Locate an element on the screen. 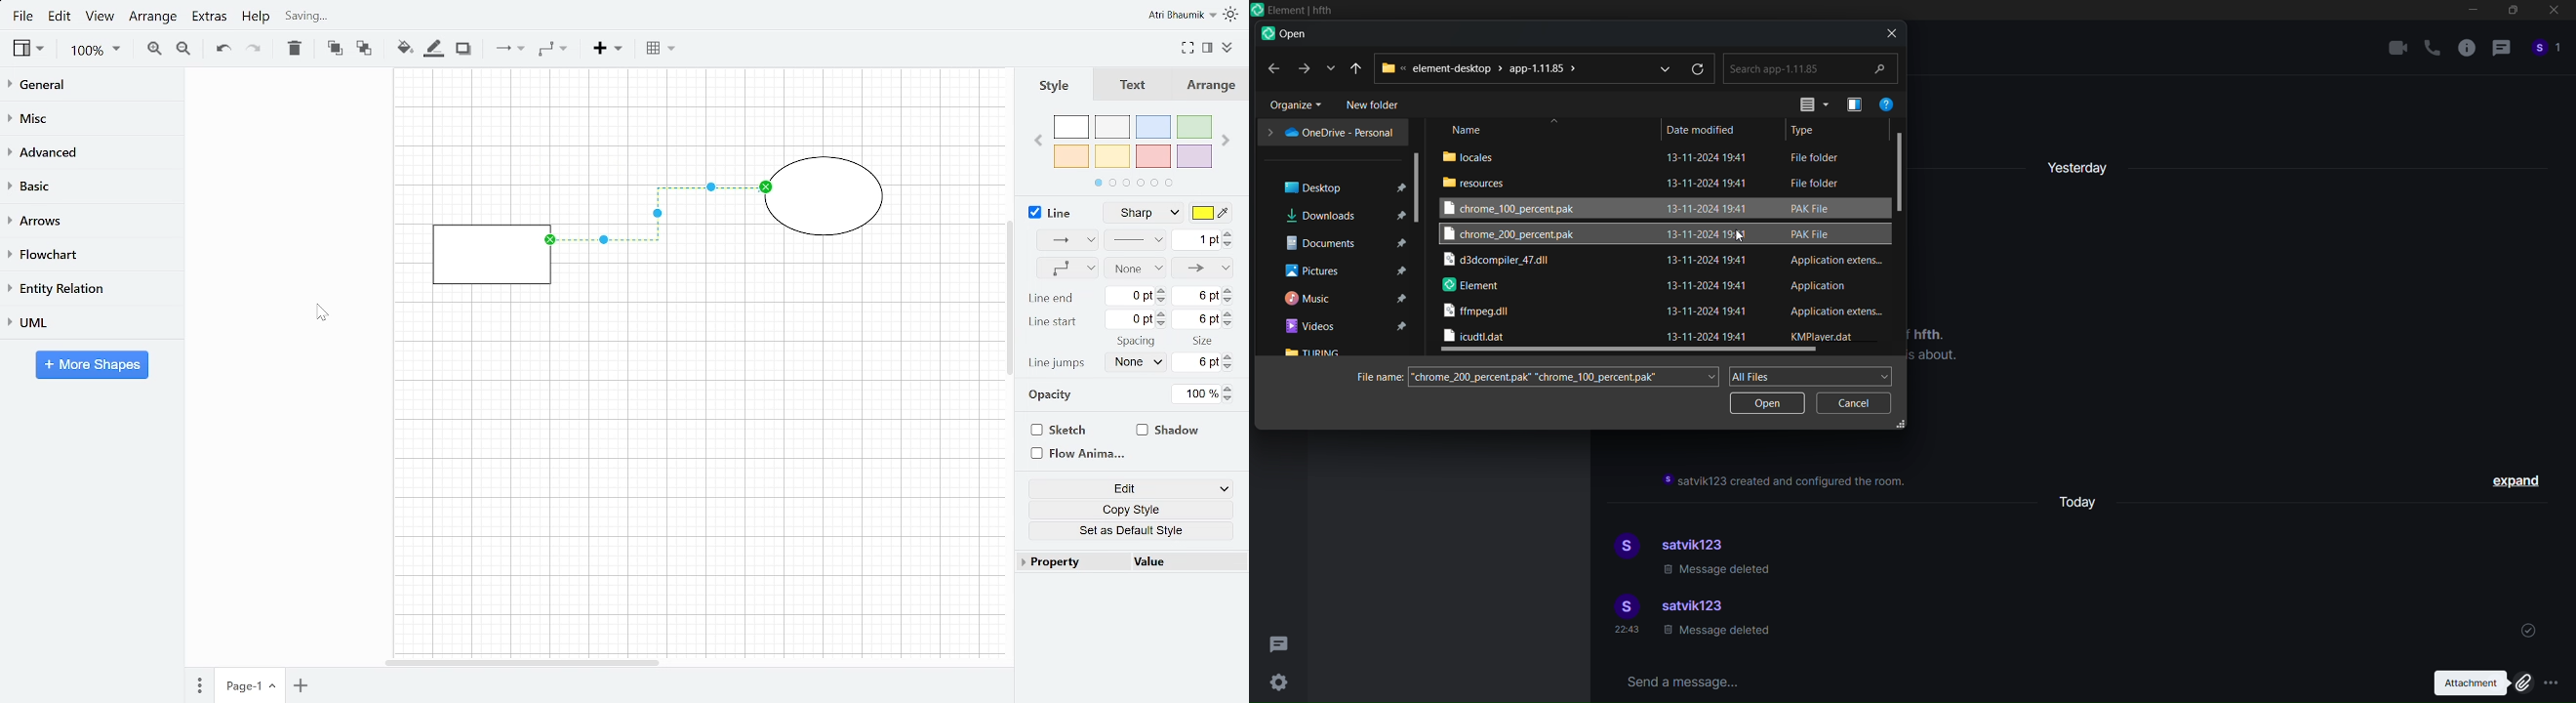  red is located at coordinates (1153, 156).